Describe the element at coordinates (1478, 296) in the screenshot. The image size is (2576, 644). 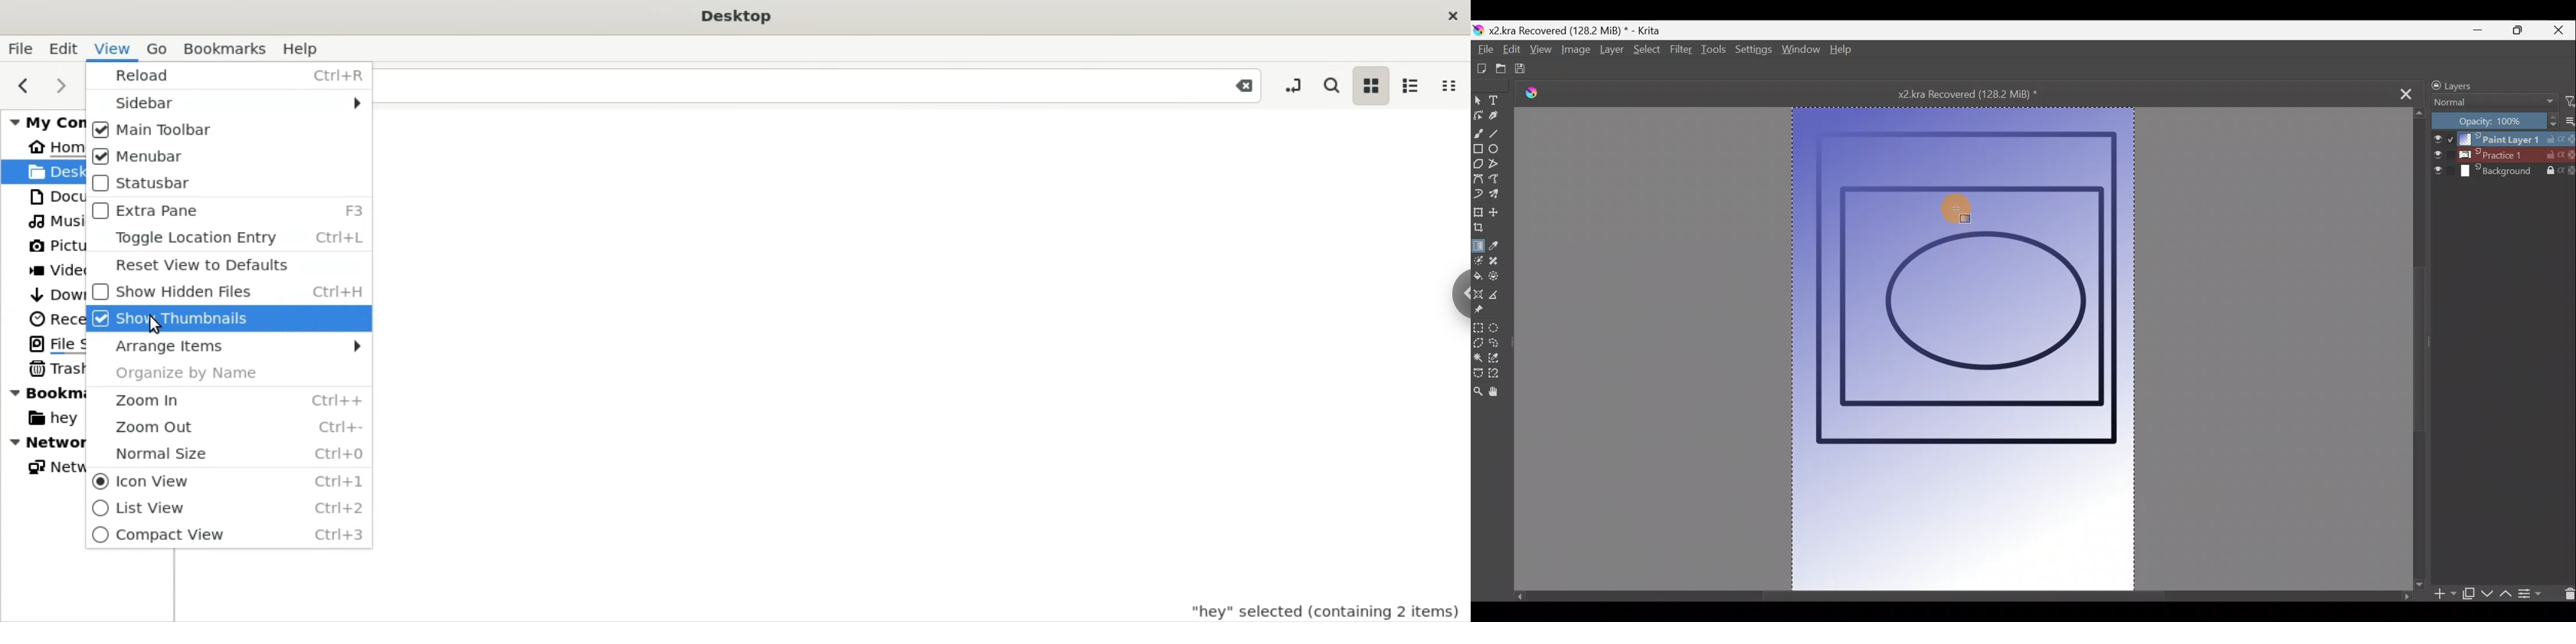
I see `Assistant tool` at that location.